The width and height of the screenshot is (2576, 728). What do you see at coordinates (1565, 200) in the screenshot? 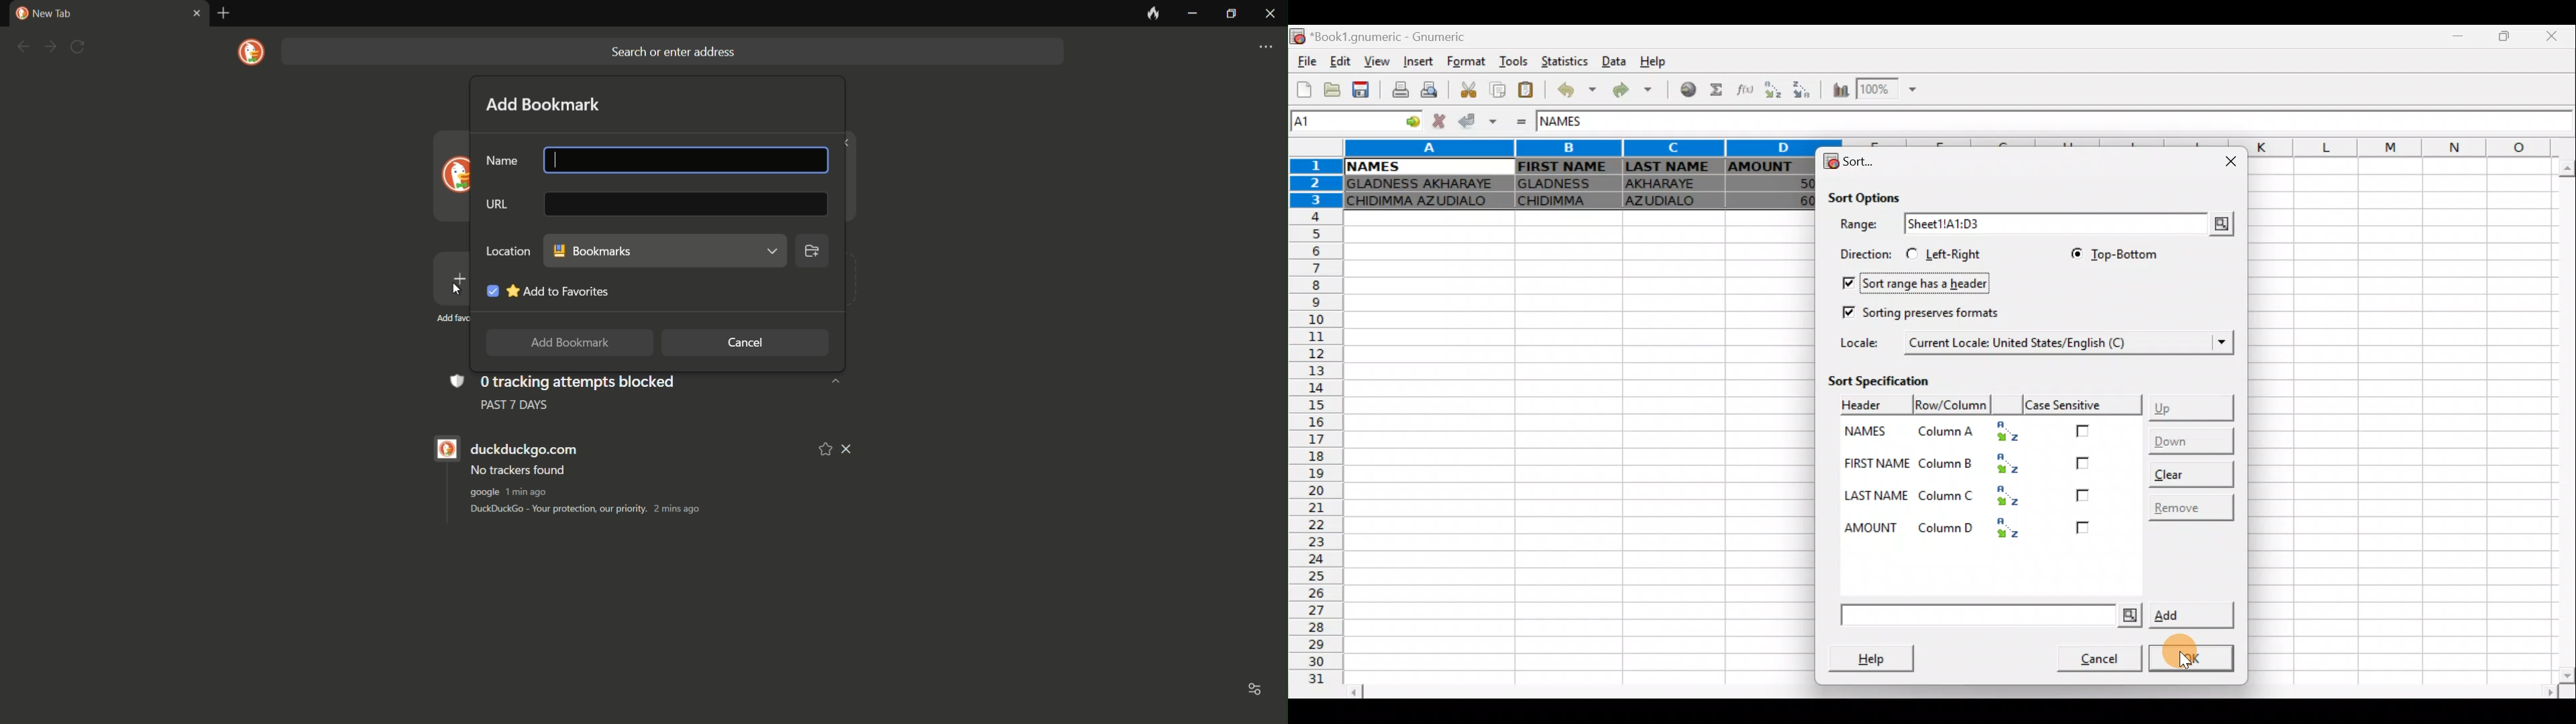
I see `CHIDIMMA` at bounding box center [1565, 200].